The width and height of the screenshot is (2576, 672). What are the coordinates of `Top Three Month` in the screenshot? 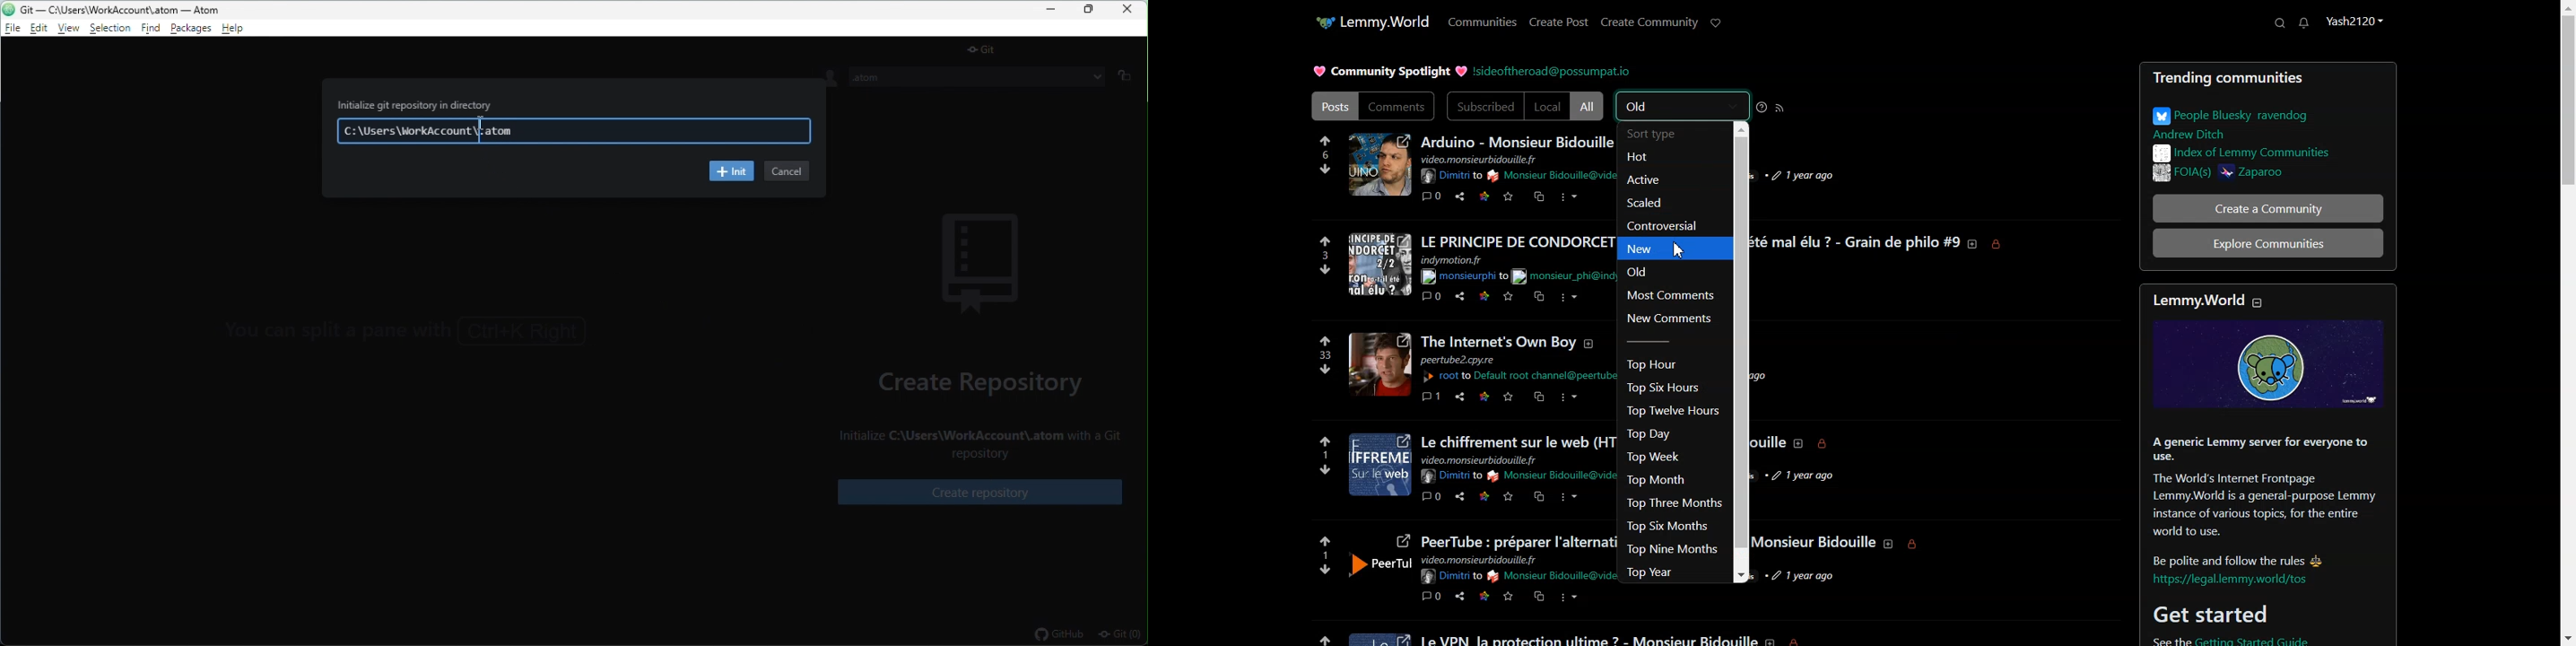 It's located at (1673, 502).